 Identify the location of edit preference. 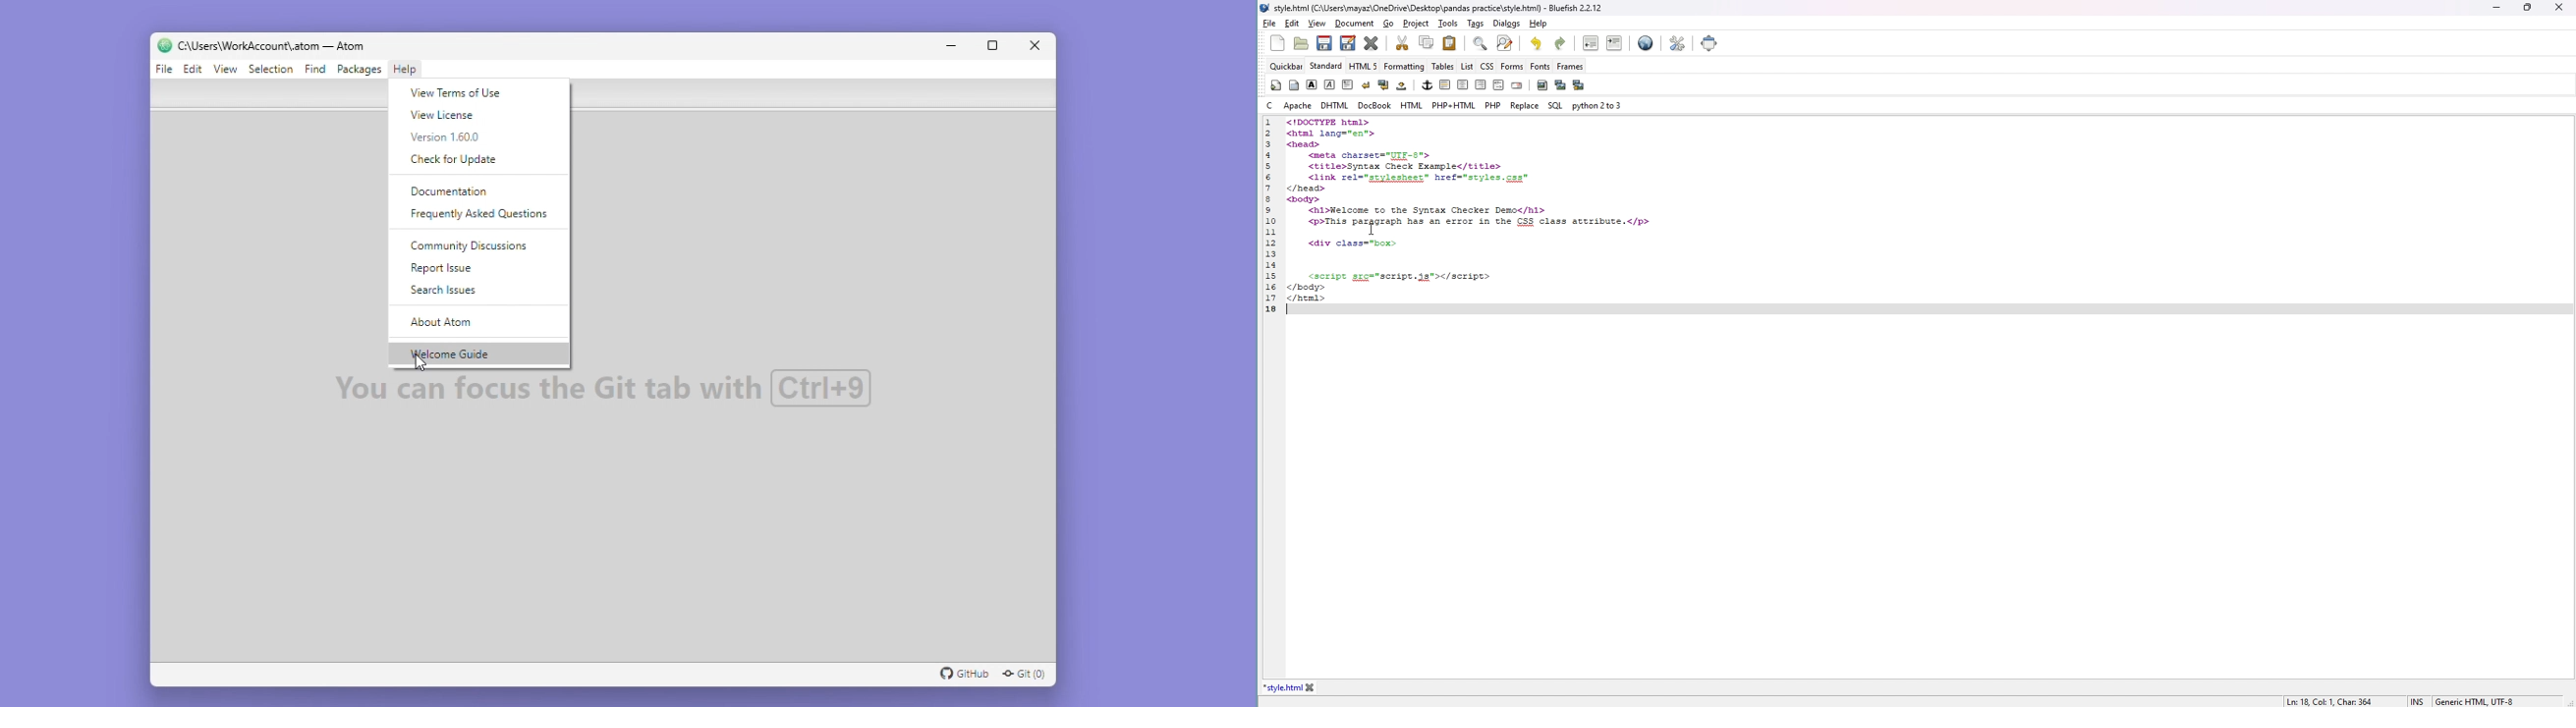
(1677, 43).